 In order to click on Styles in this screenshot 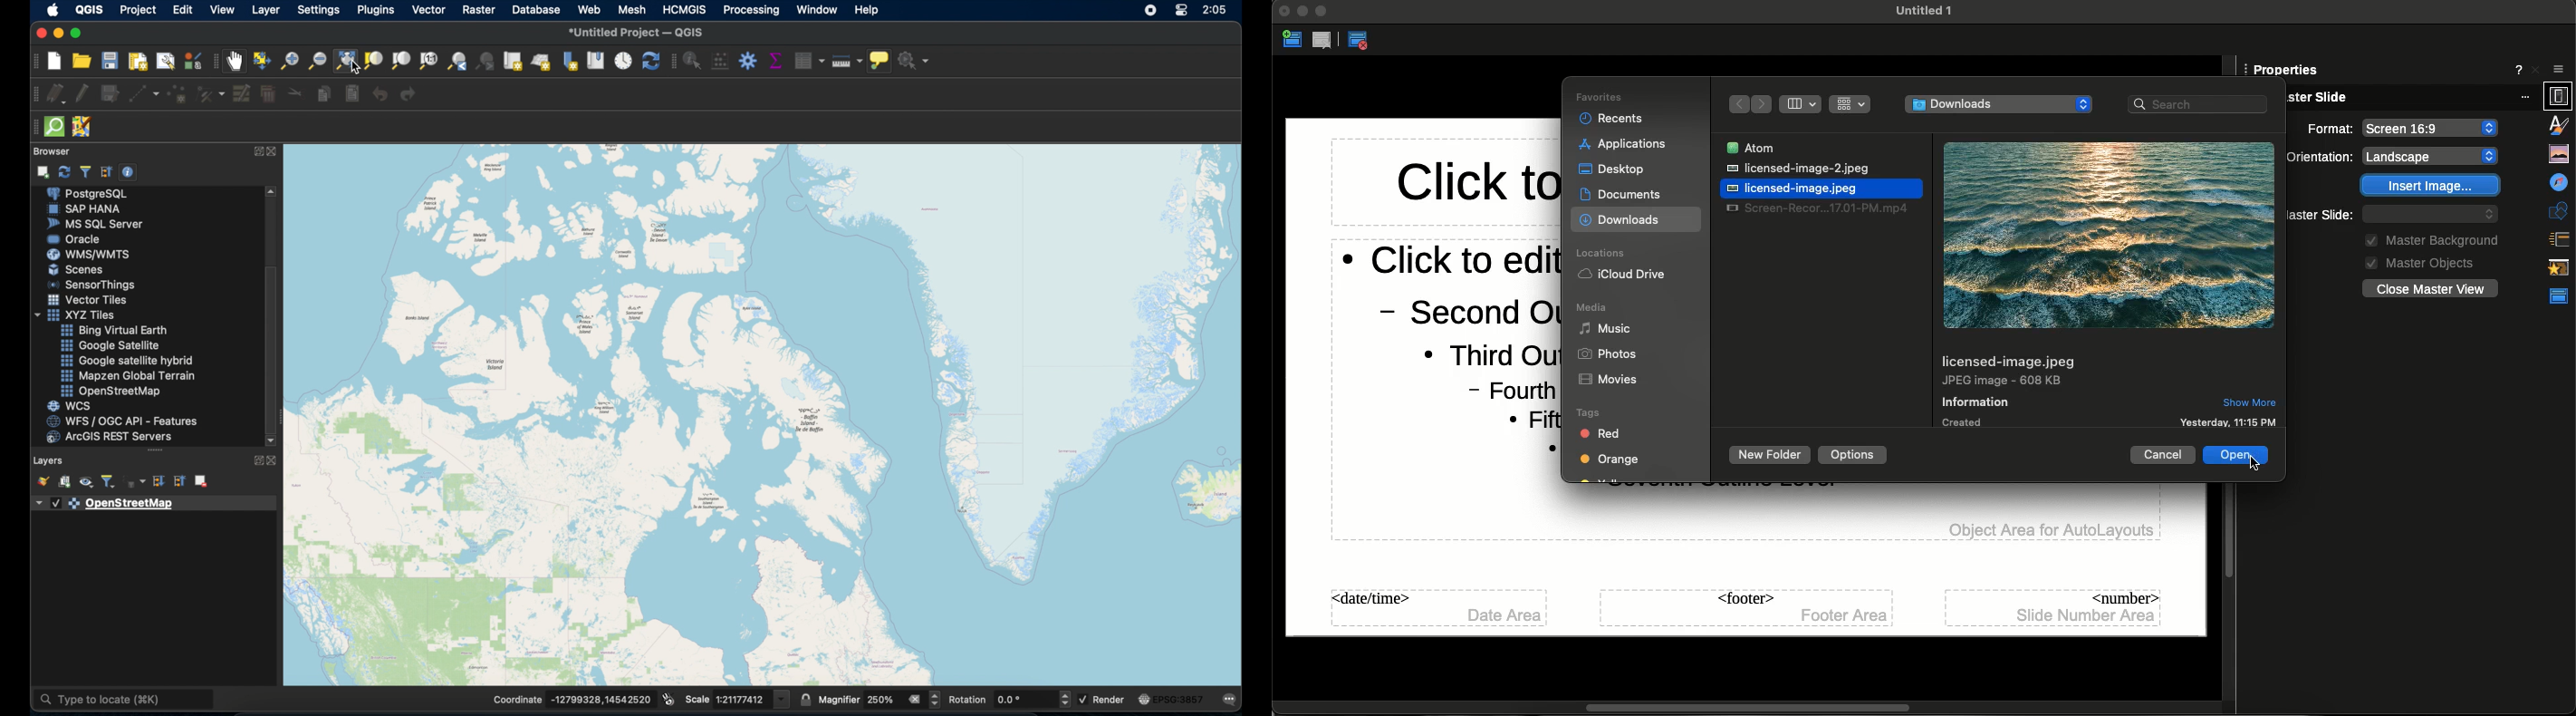, I will do `click(2560, 96)`.